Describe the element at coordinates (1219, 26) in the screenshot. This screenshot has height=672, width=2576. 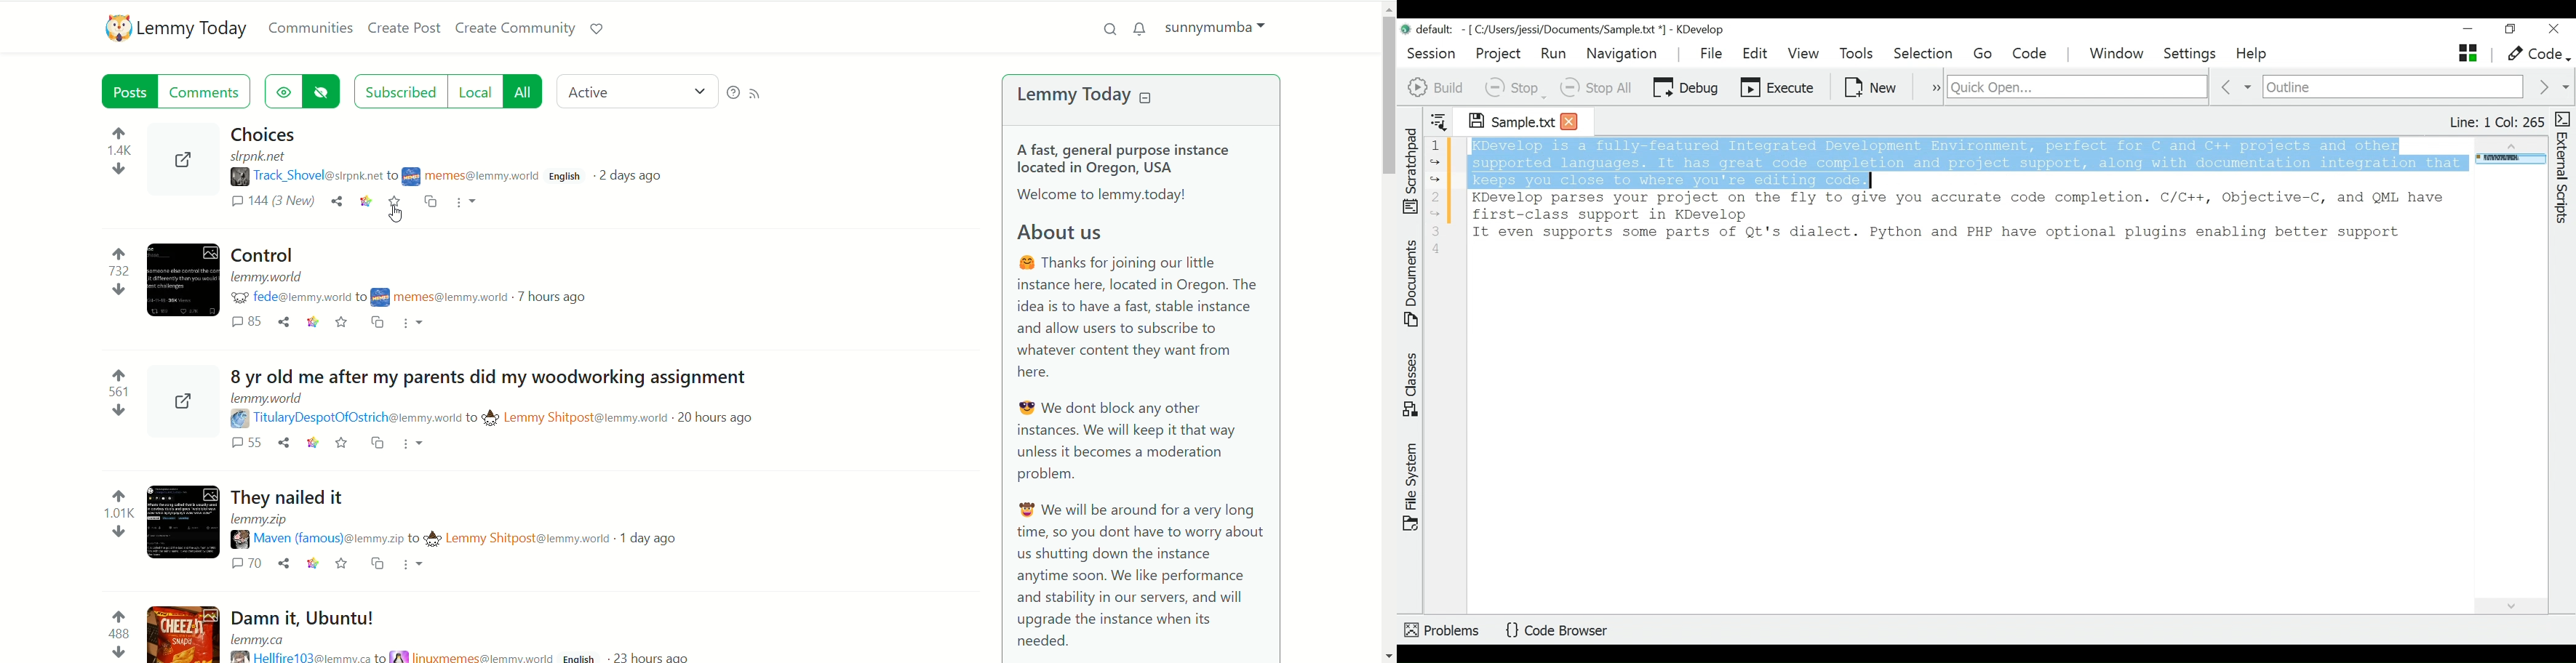
I see `(sunnymumba)account` at that location.